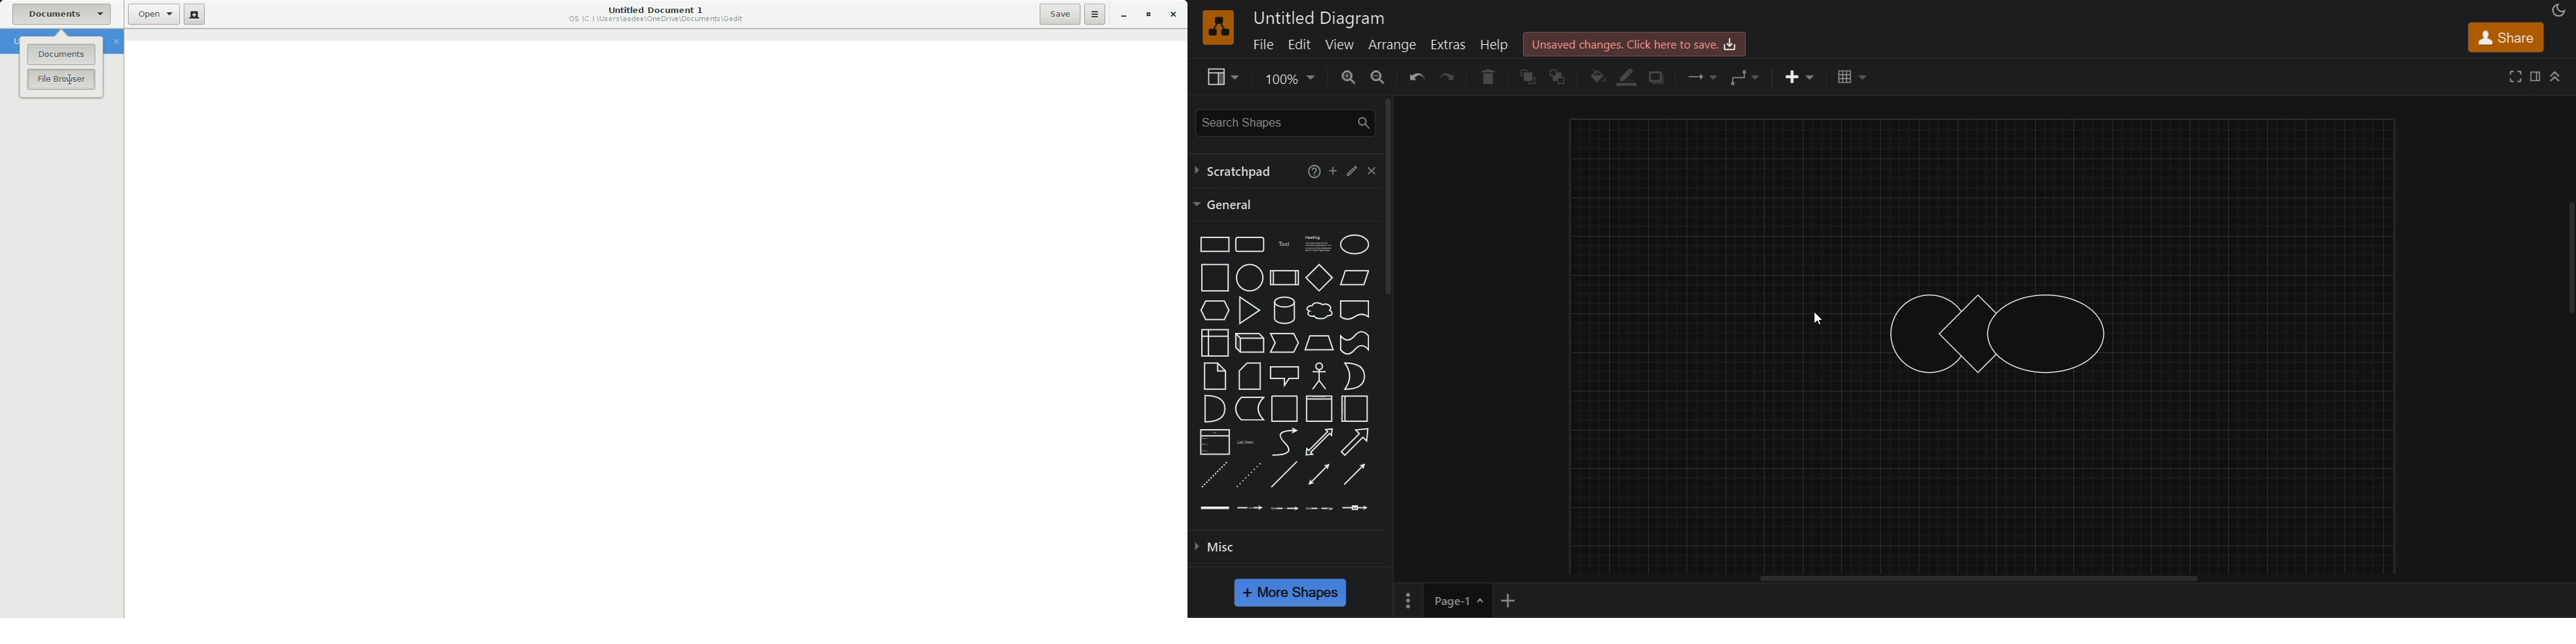 This screenshot has width=2576, height=644. What do you see at coordinates (1458, 600) in the screenshot?
I see `page 1` at bounding box center [1458, 600].